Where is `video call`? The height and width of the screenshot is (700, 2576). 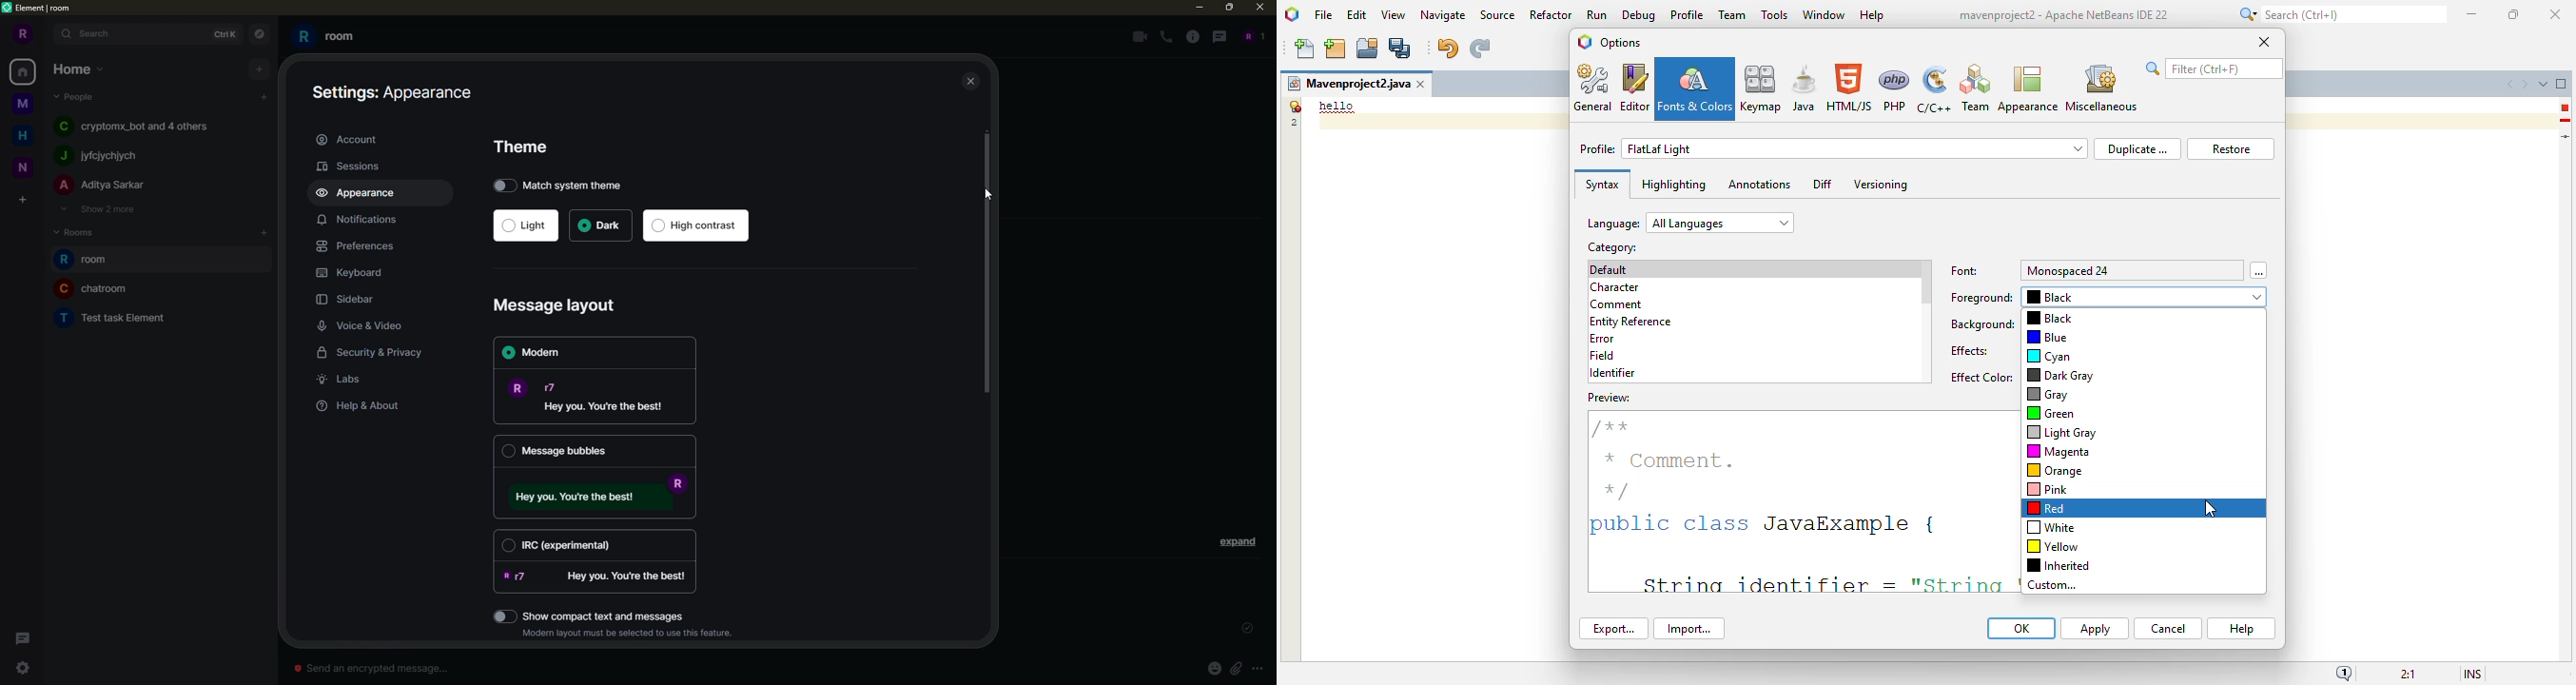 video call is located at coordinates (1137, 37).